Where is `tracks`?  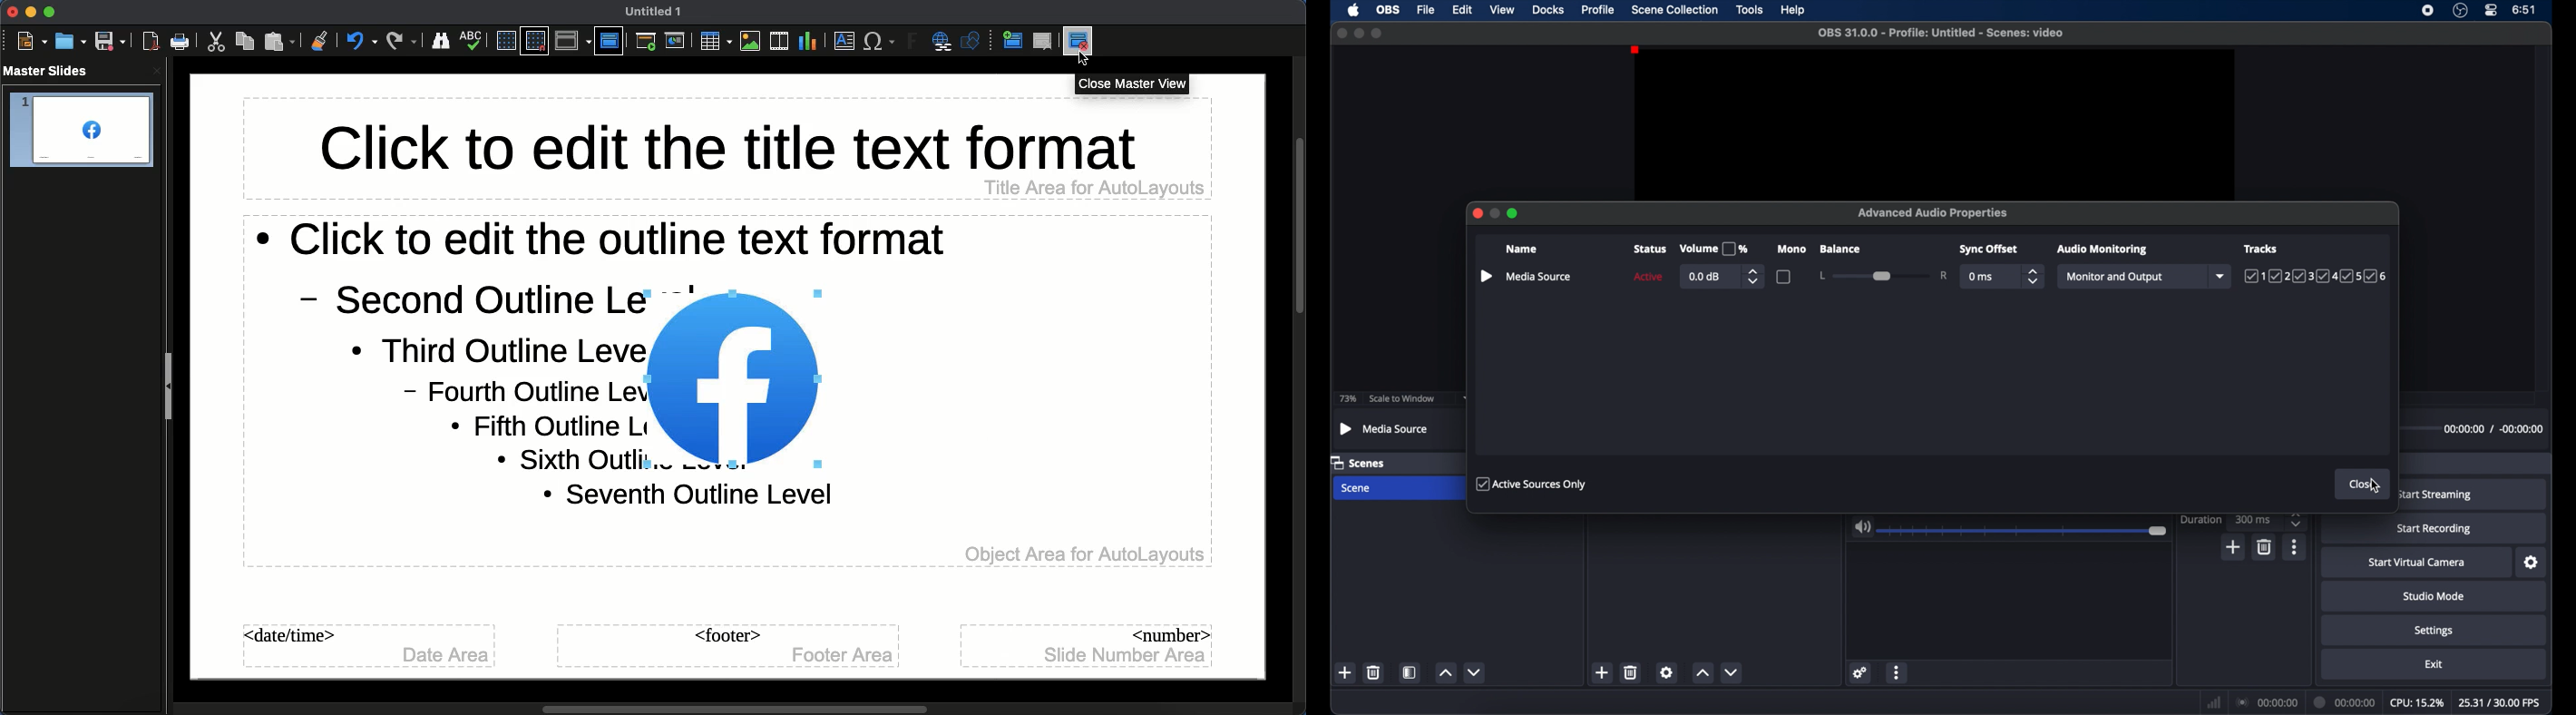 tracks is located at coordinates (2262, 249).